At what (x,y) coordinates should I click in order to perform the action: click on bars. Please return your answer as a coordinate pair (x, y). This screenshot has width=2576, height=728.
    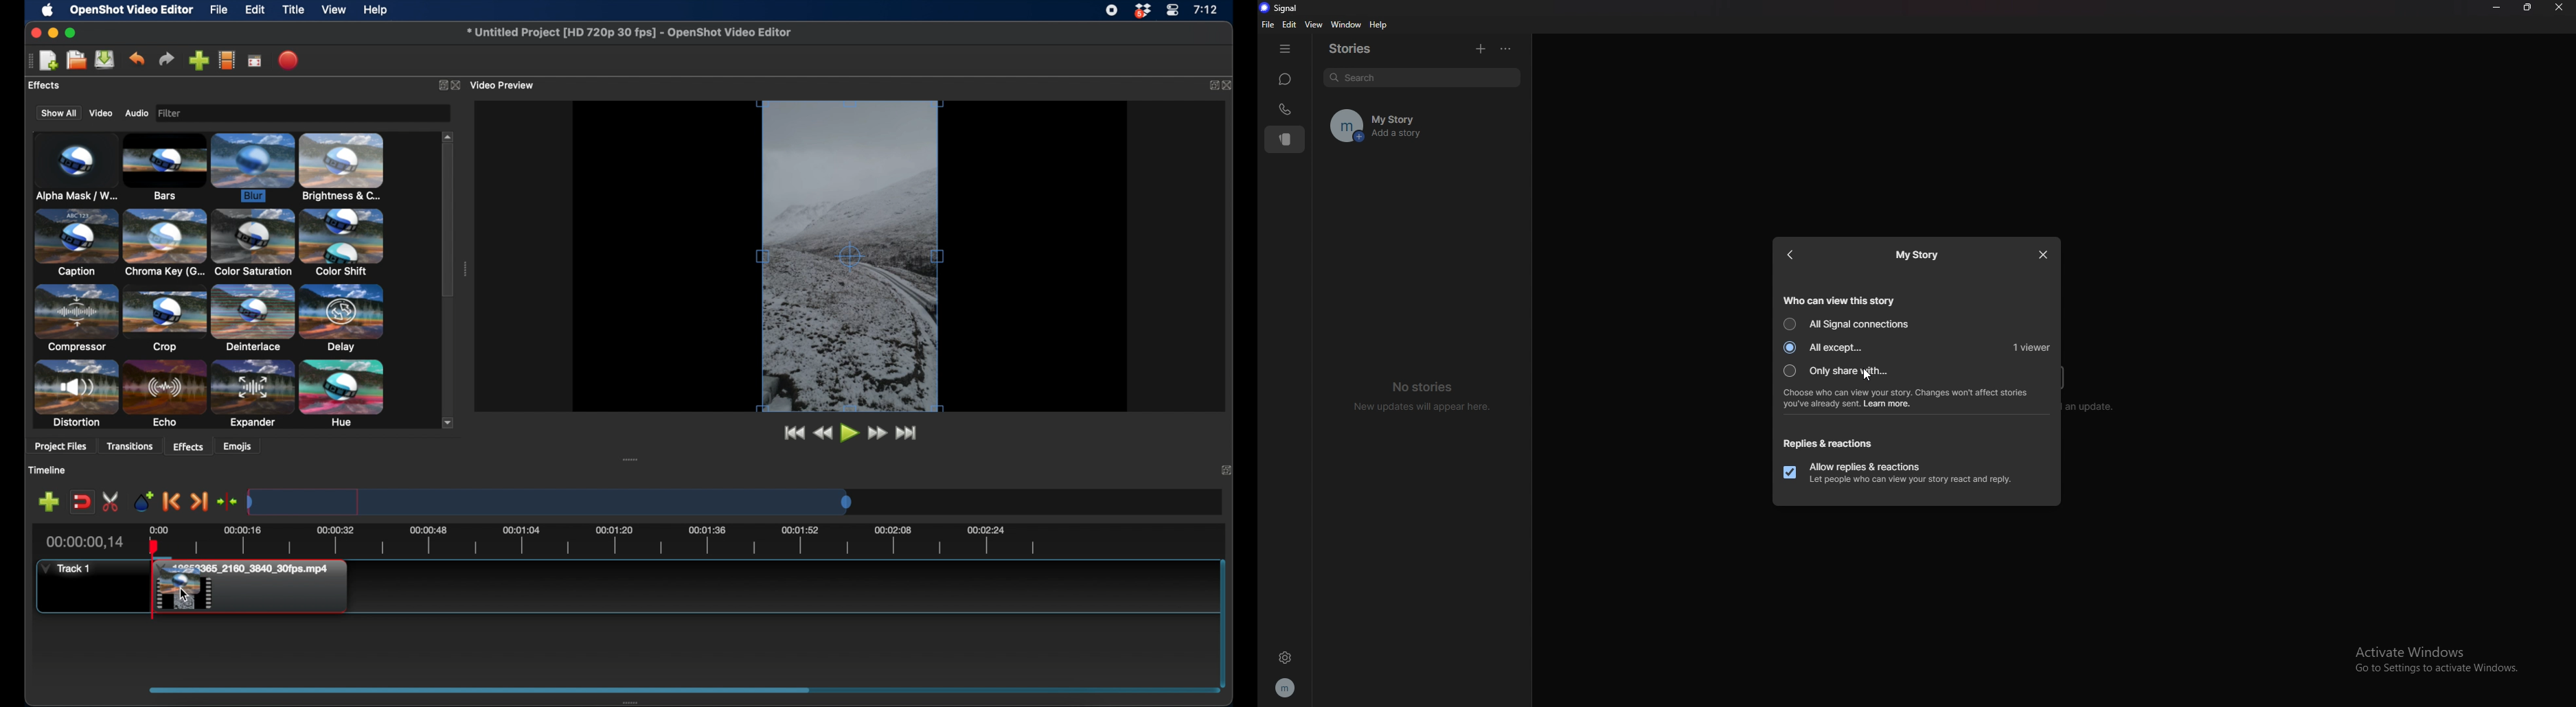
    Looking at the image, I should click on (165, 168).